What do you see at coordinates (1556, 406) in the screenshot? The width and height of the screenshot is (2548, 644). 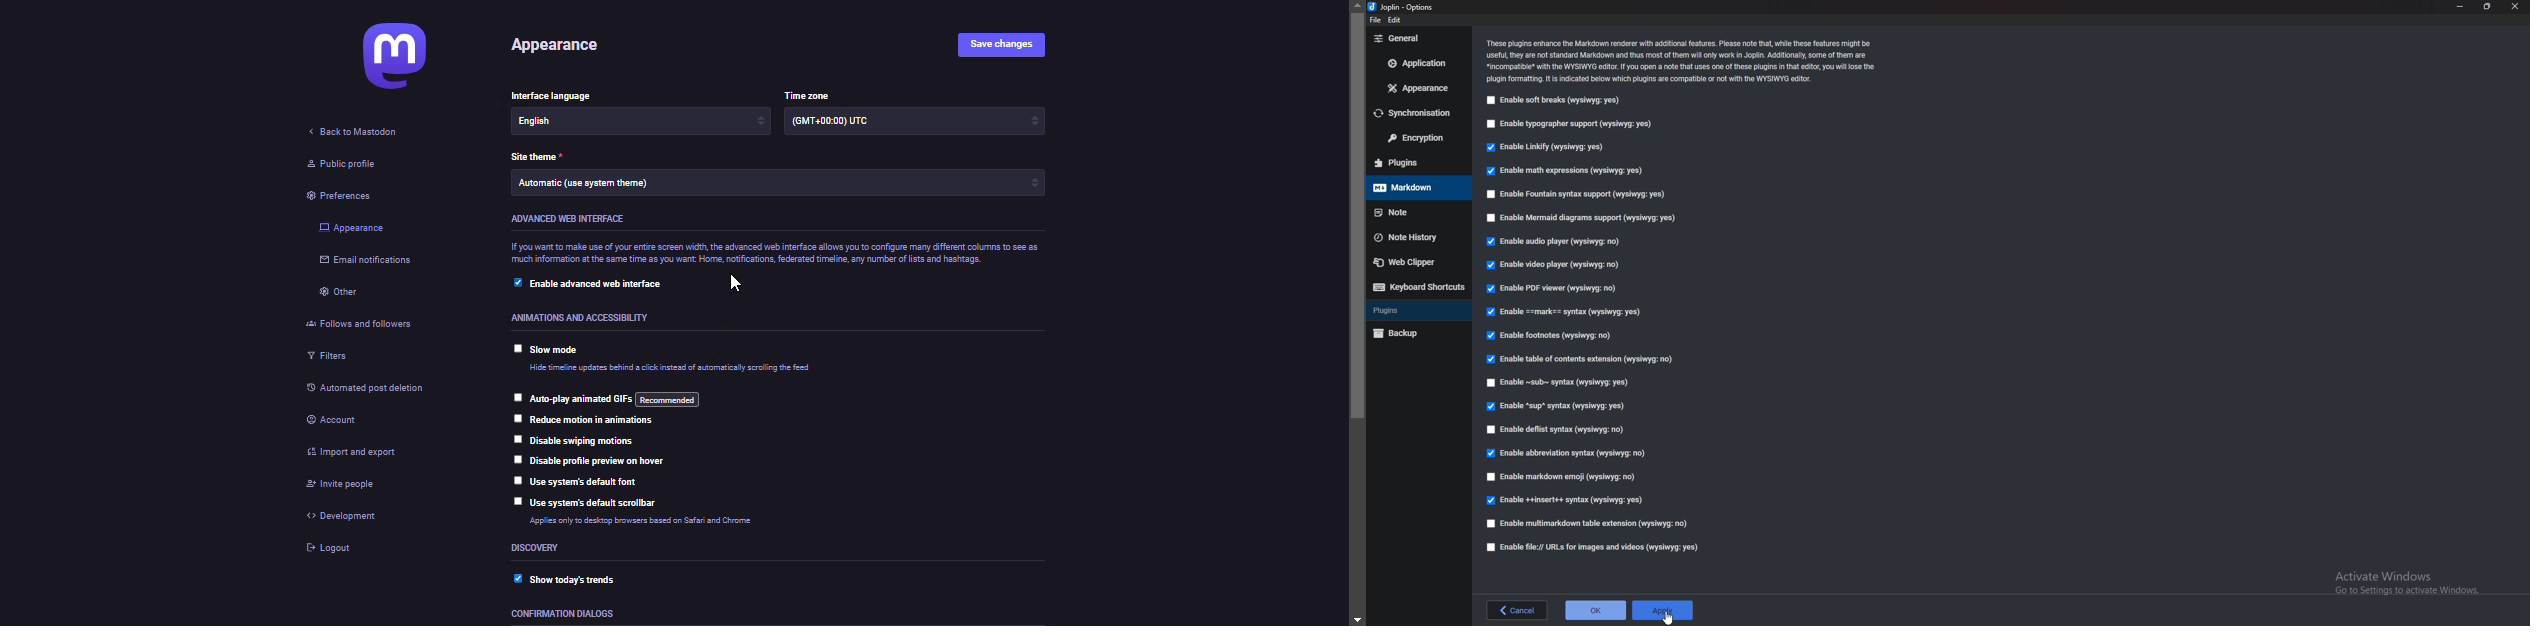 I see `enable sup syntax` at bounding box center [1556, 406].